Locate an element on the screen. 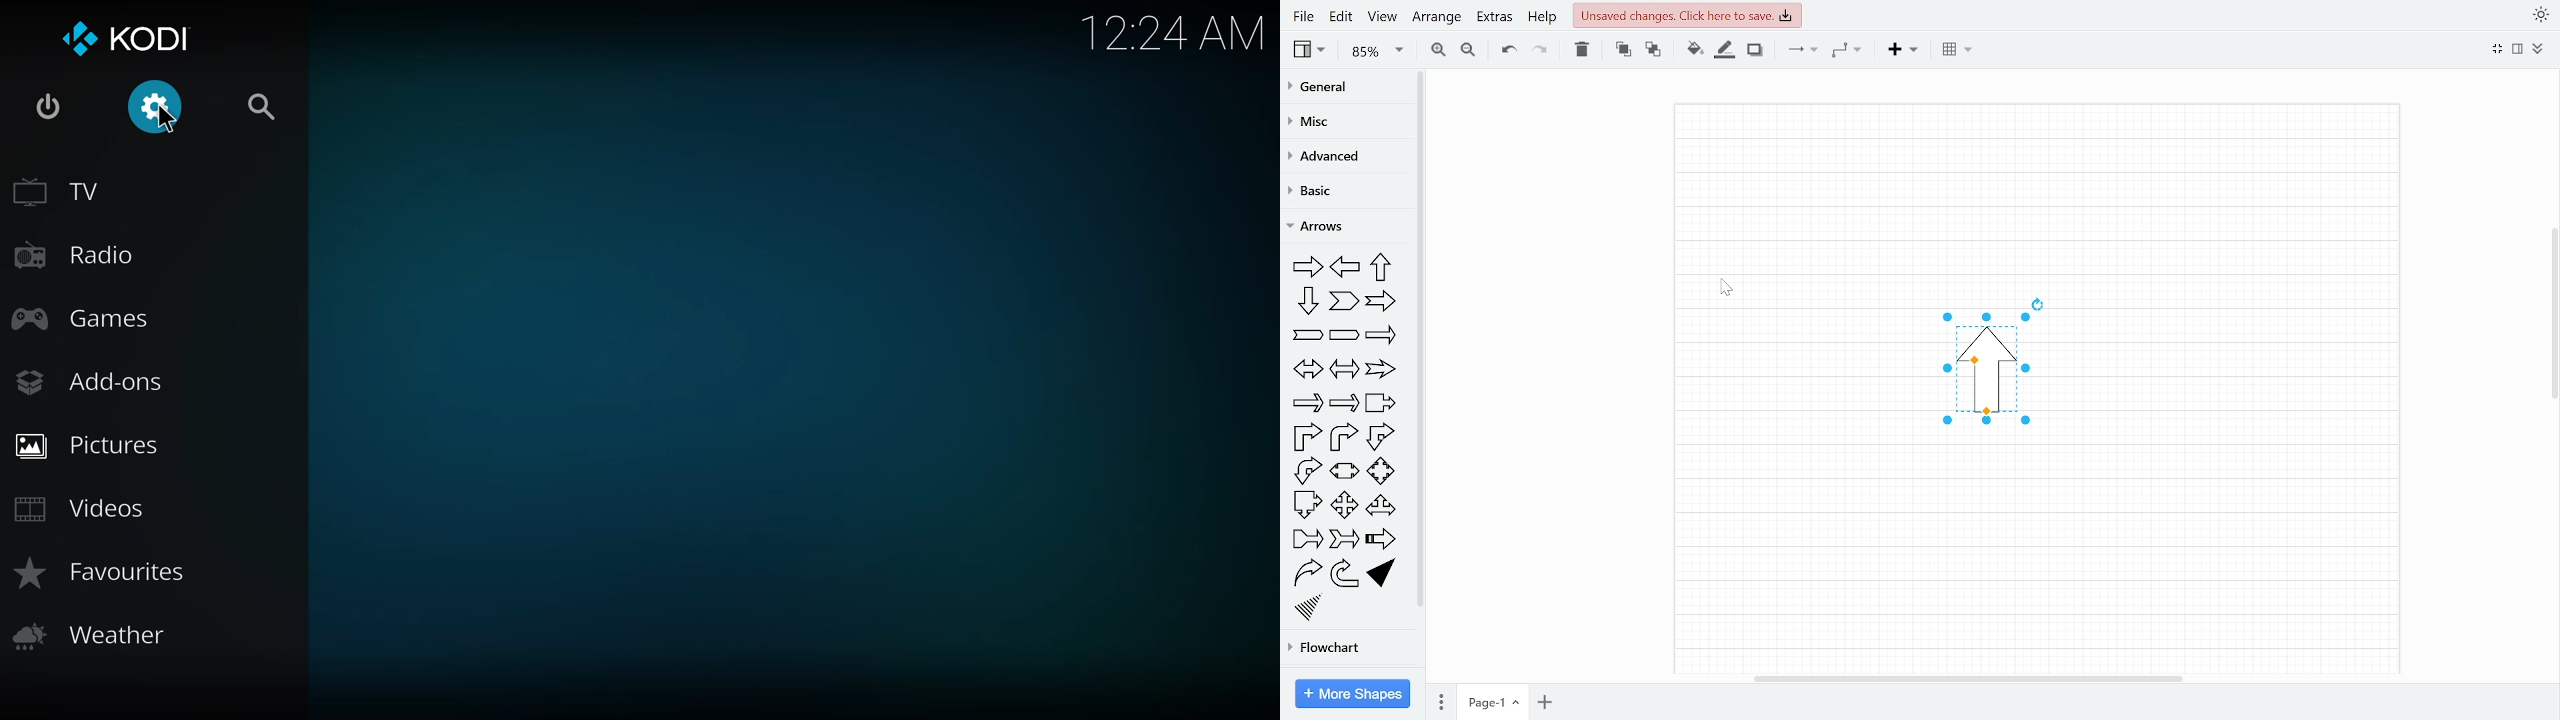 Image resolution: width=2576 pixels, height=728 pixels. Different types of arrows in the library is located at coordinates (1349, 436).